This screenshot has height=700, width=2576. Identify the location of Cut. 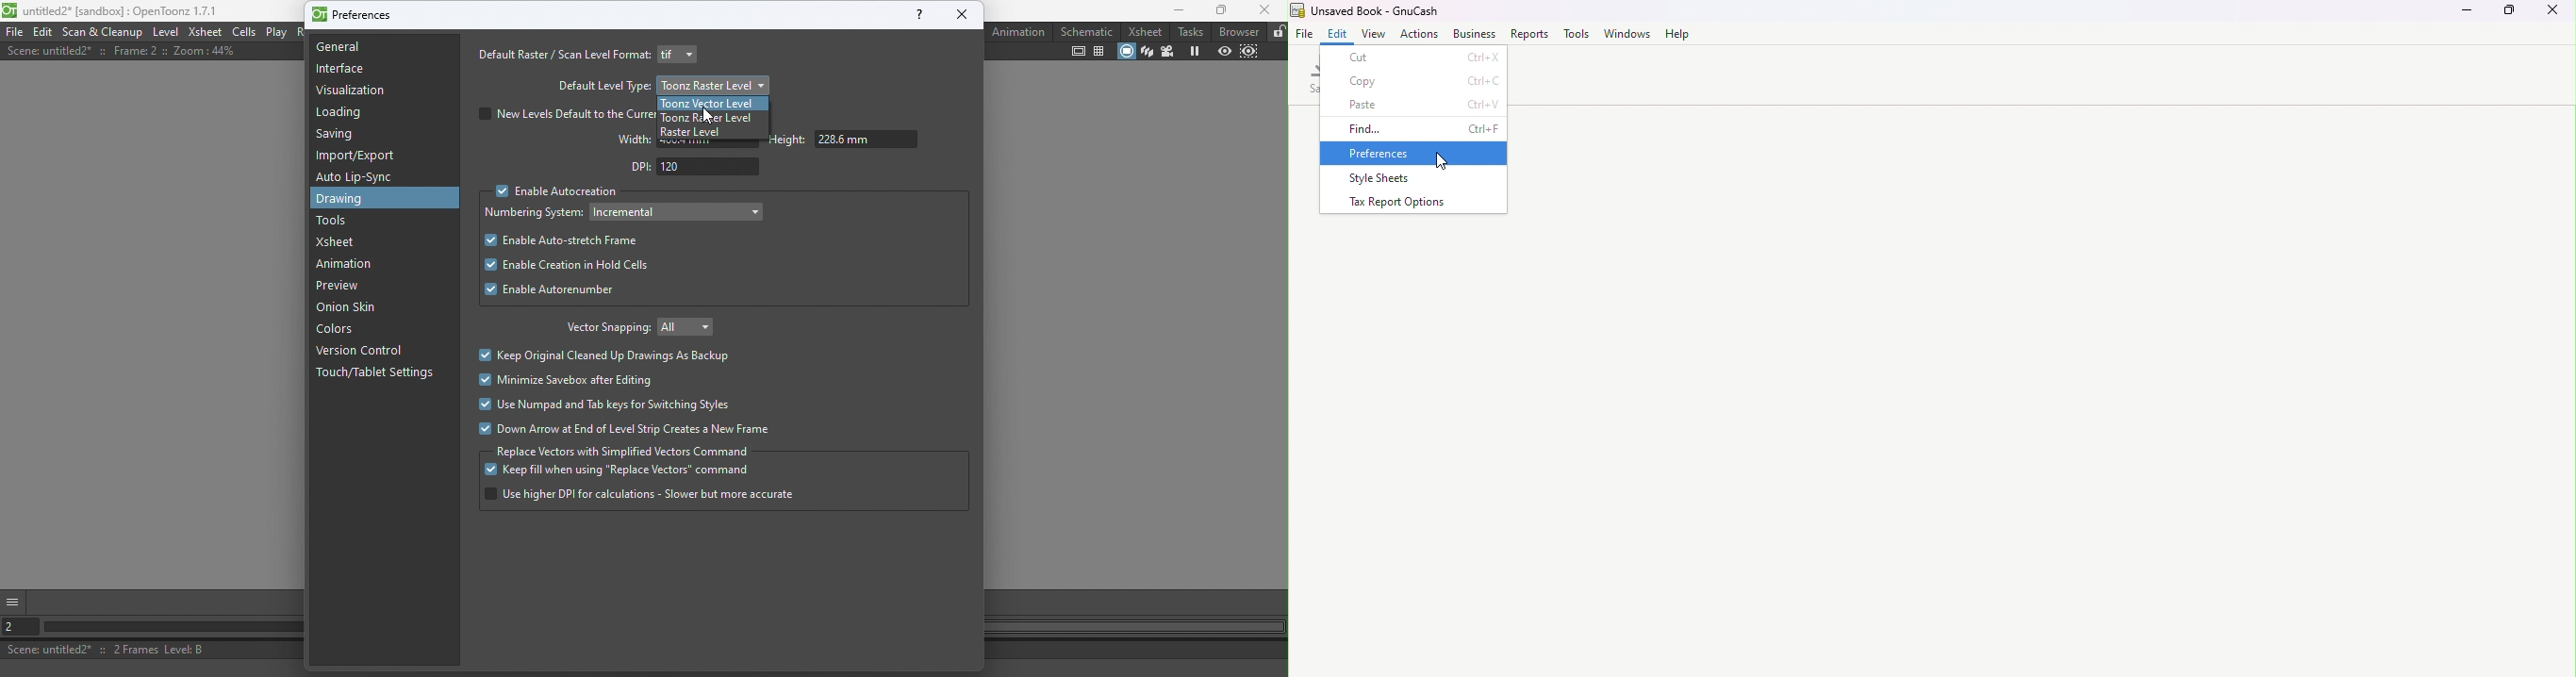
(1414, 56).